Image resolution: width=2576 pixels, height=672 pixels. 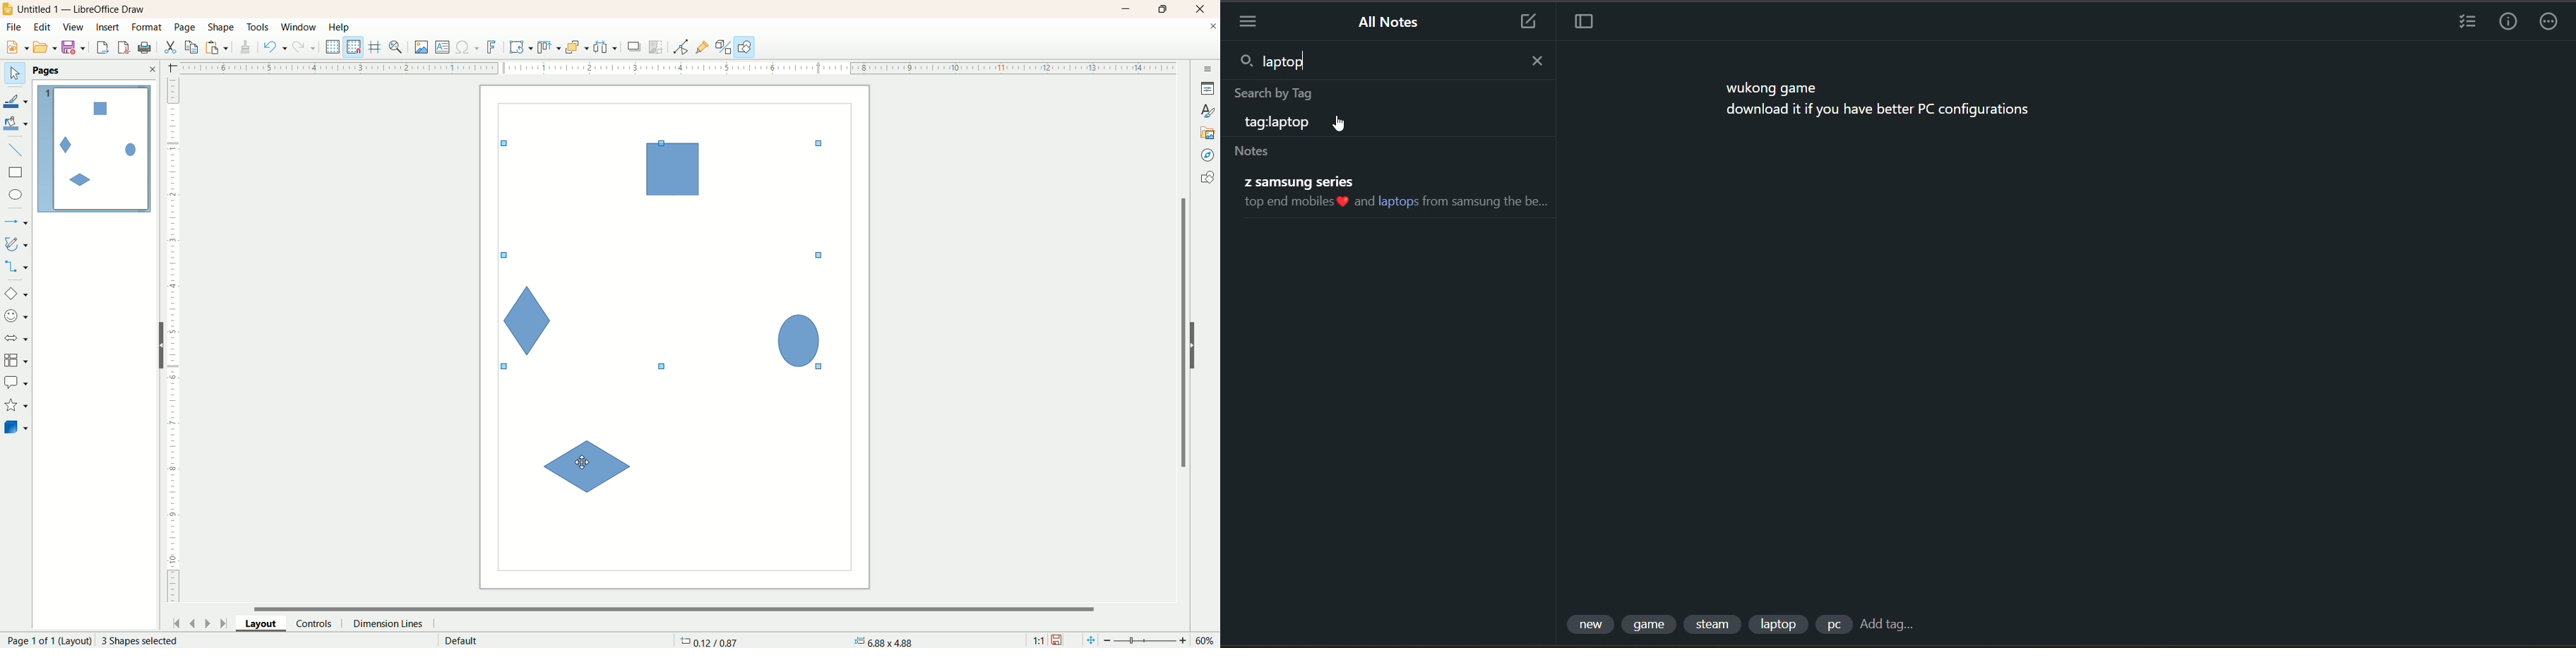 What do you see at coordinates (588, 466) in the screenshot?
I see `selected shape` at bounding box center [588, 466].